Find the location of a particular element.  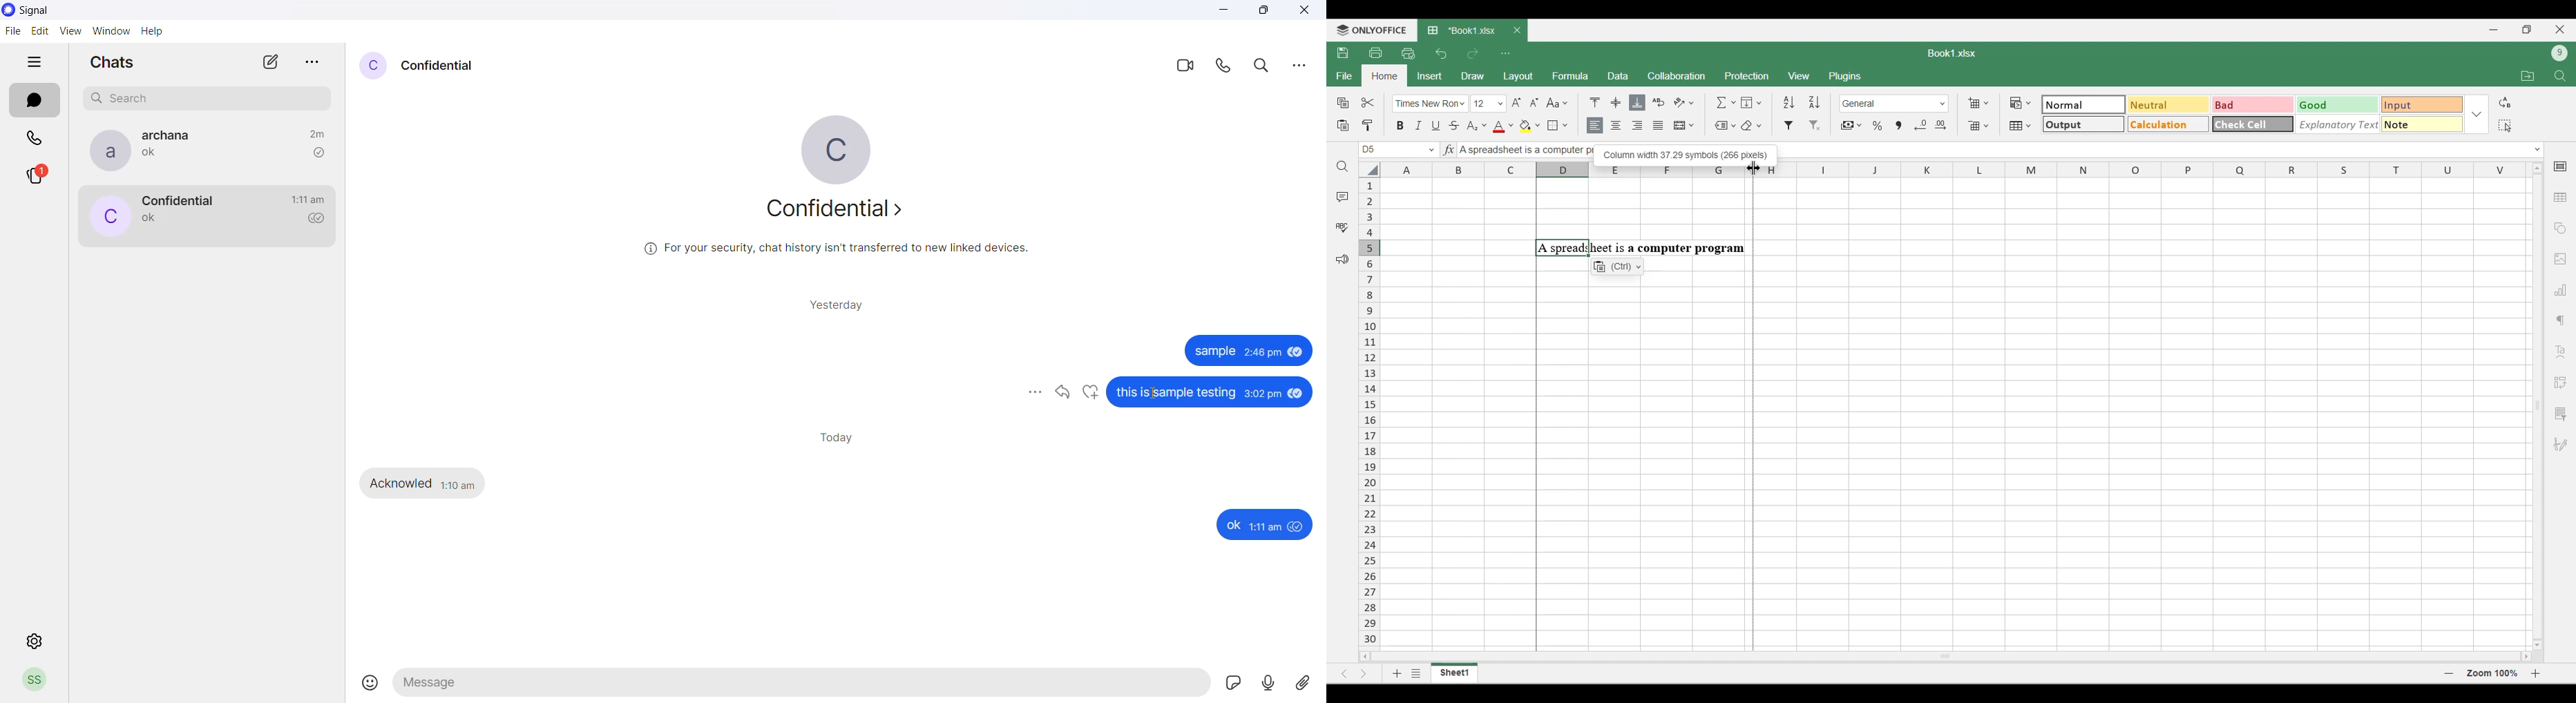

seen is located at coordinates (1298, 527).